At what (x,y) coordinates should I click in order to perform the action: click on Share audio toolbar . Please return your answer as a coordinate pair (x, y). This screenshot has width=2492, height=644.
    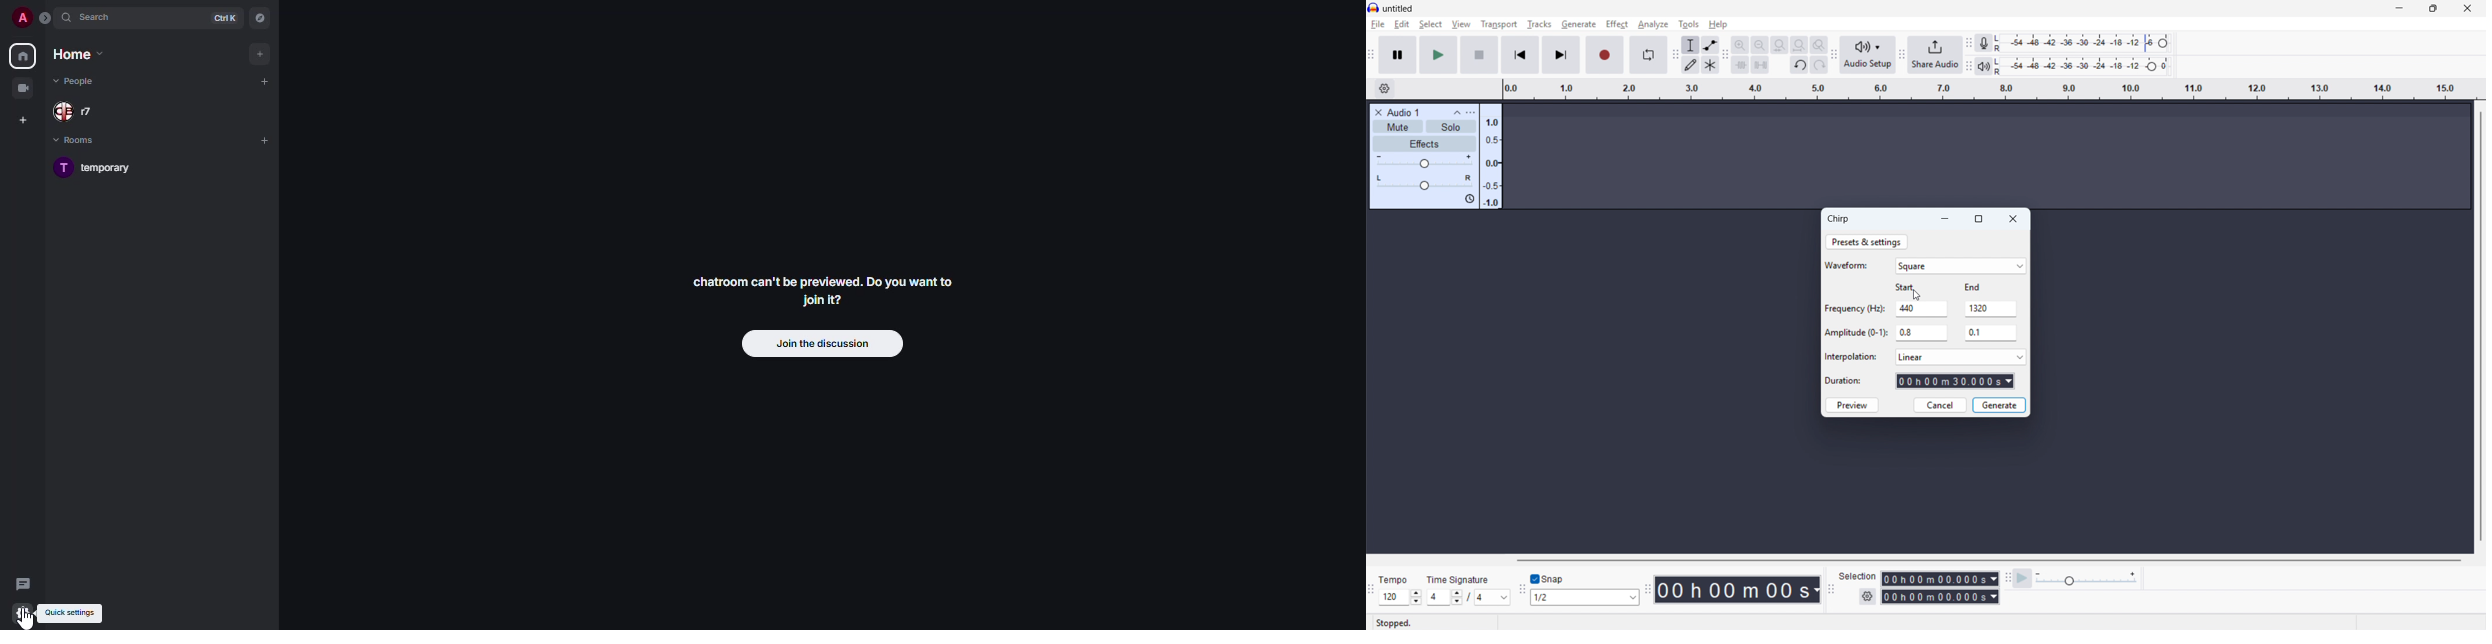
    Looking at the image, I should click on (1902, 54).